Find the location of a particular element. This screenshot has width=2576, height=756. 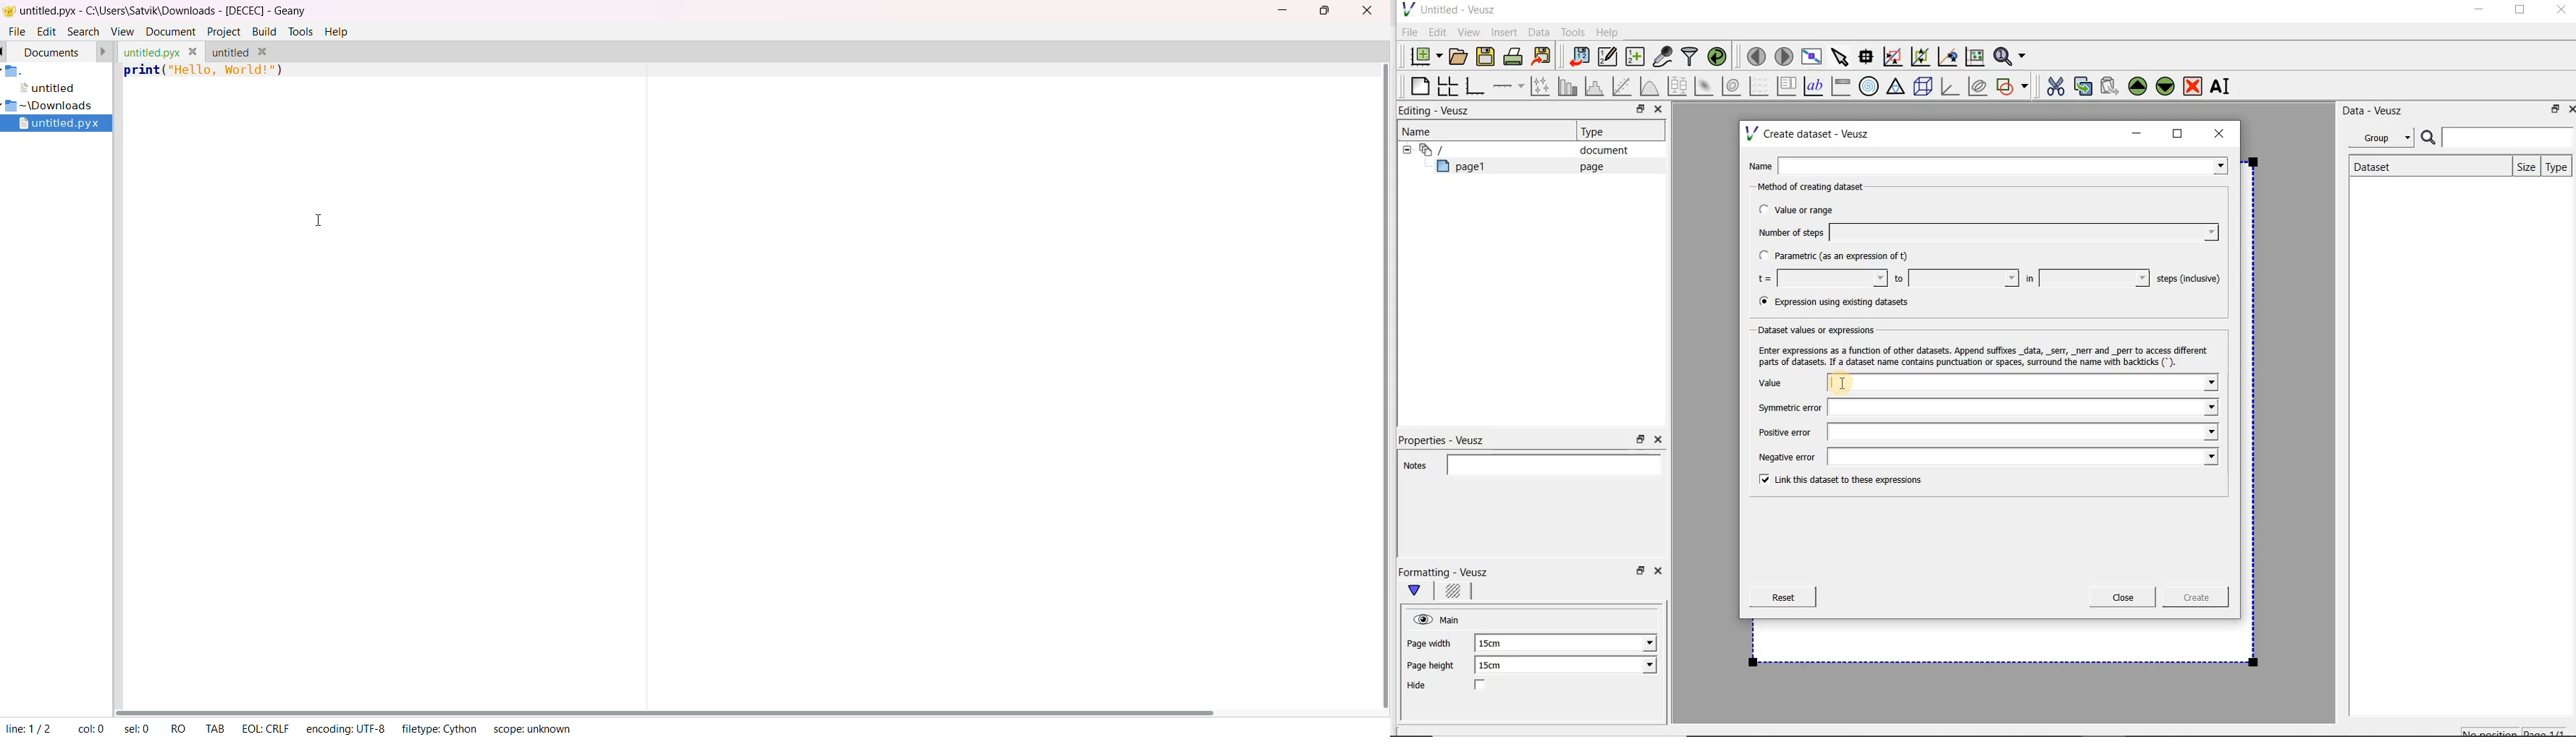

3d scene is located at coordinates (1924, 88).